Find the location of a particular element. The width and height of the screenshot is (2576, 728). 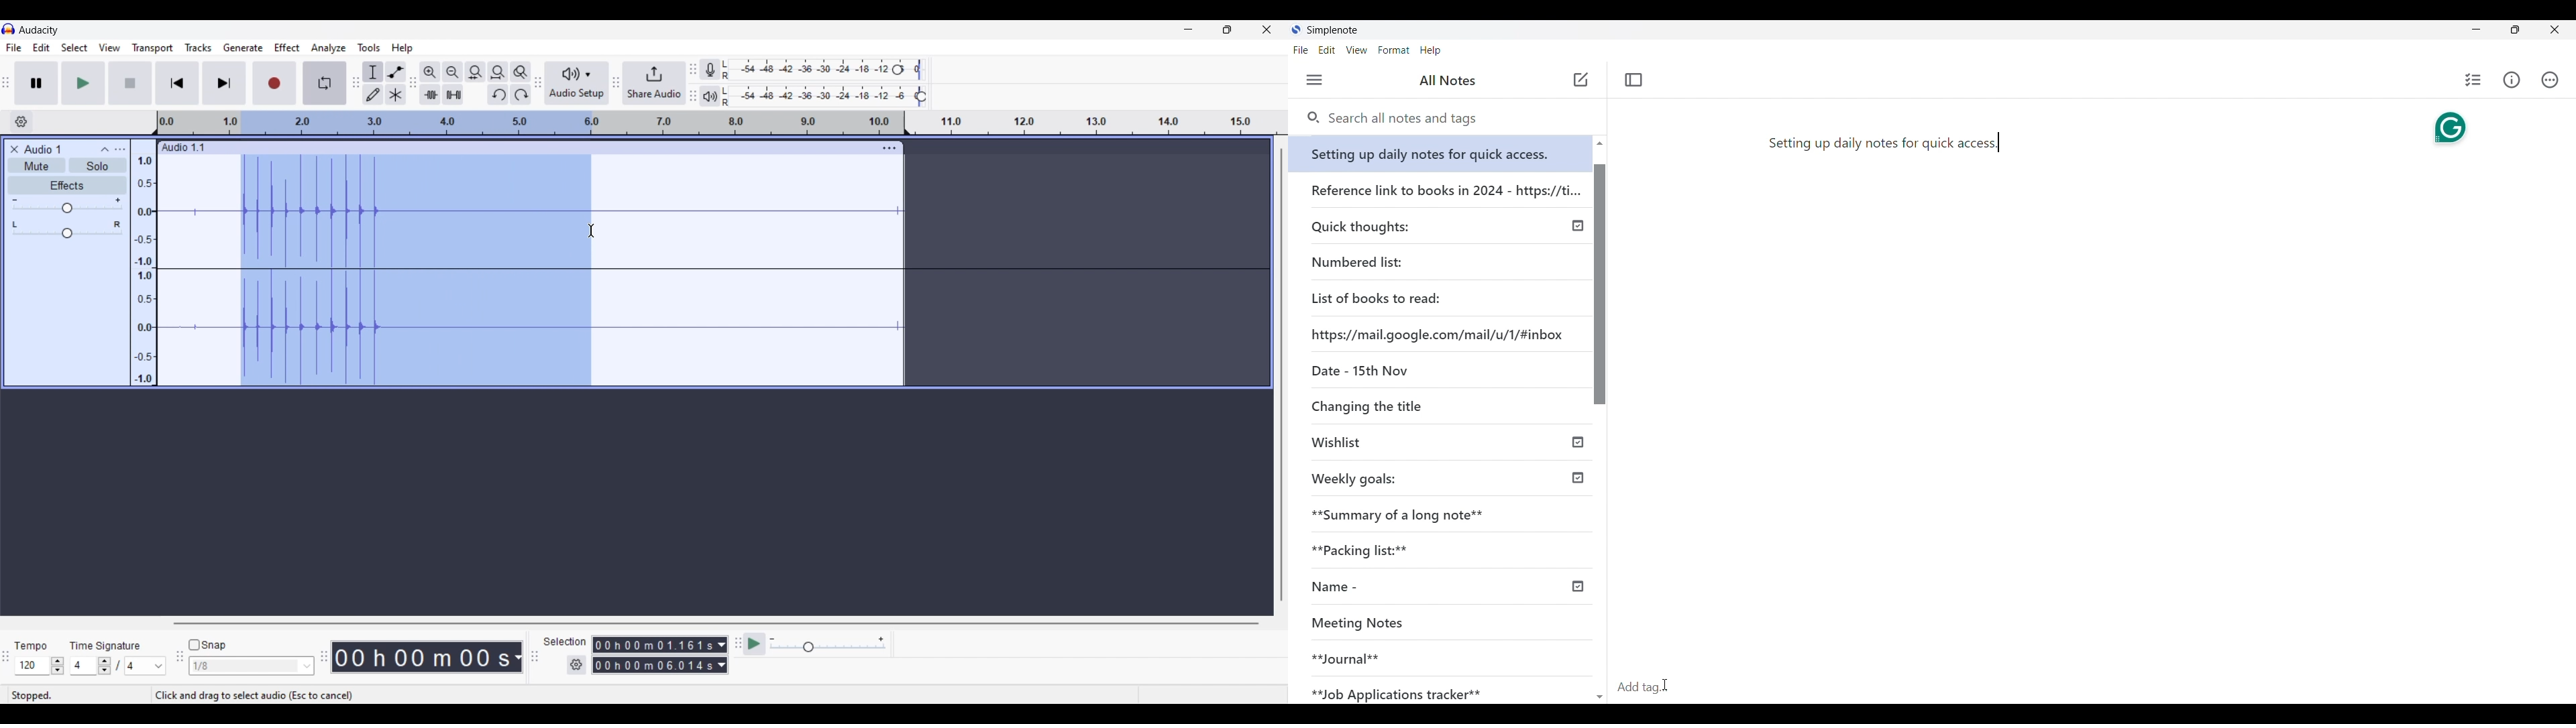

Summary is located at coordinates (1448, 511).